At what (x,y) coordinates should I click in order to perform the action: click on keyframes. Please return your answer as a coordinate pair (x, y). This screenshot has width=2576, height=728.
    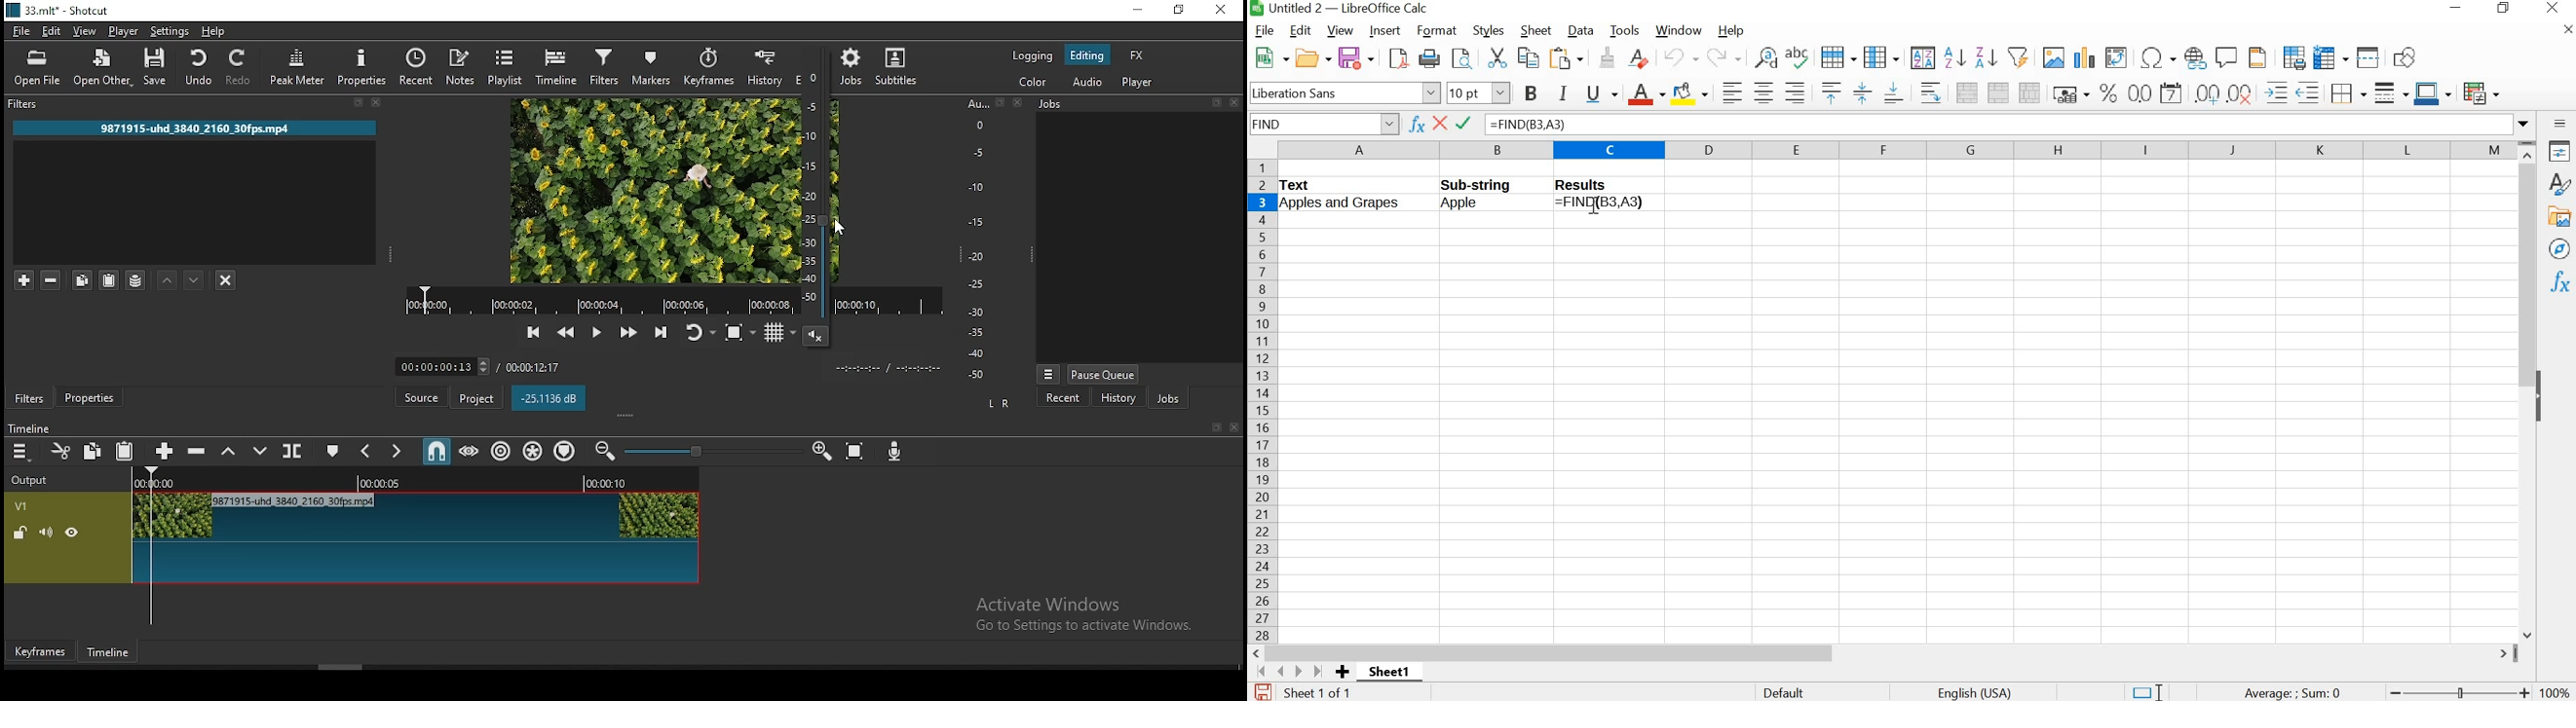
    Looking at the image, I should click on (708, 67).